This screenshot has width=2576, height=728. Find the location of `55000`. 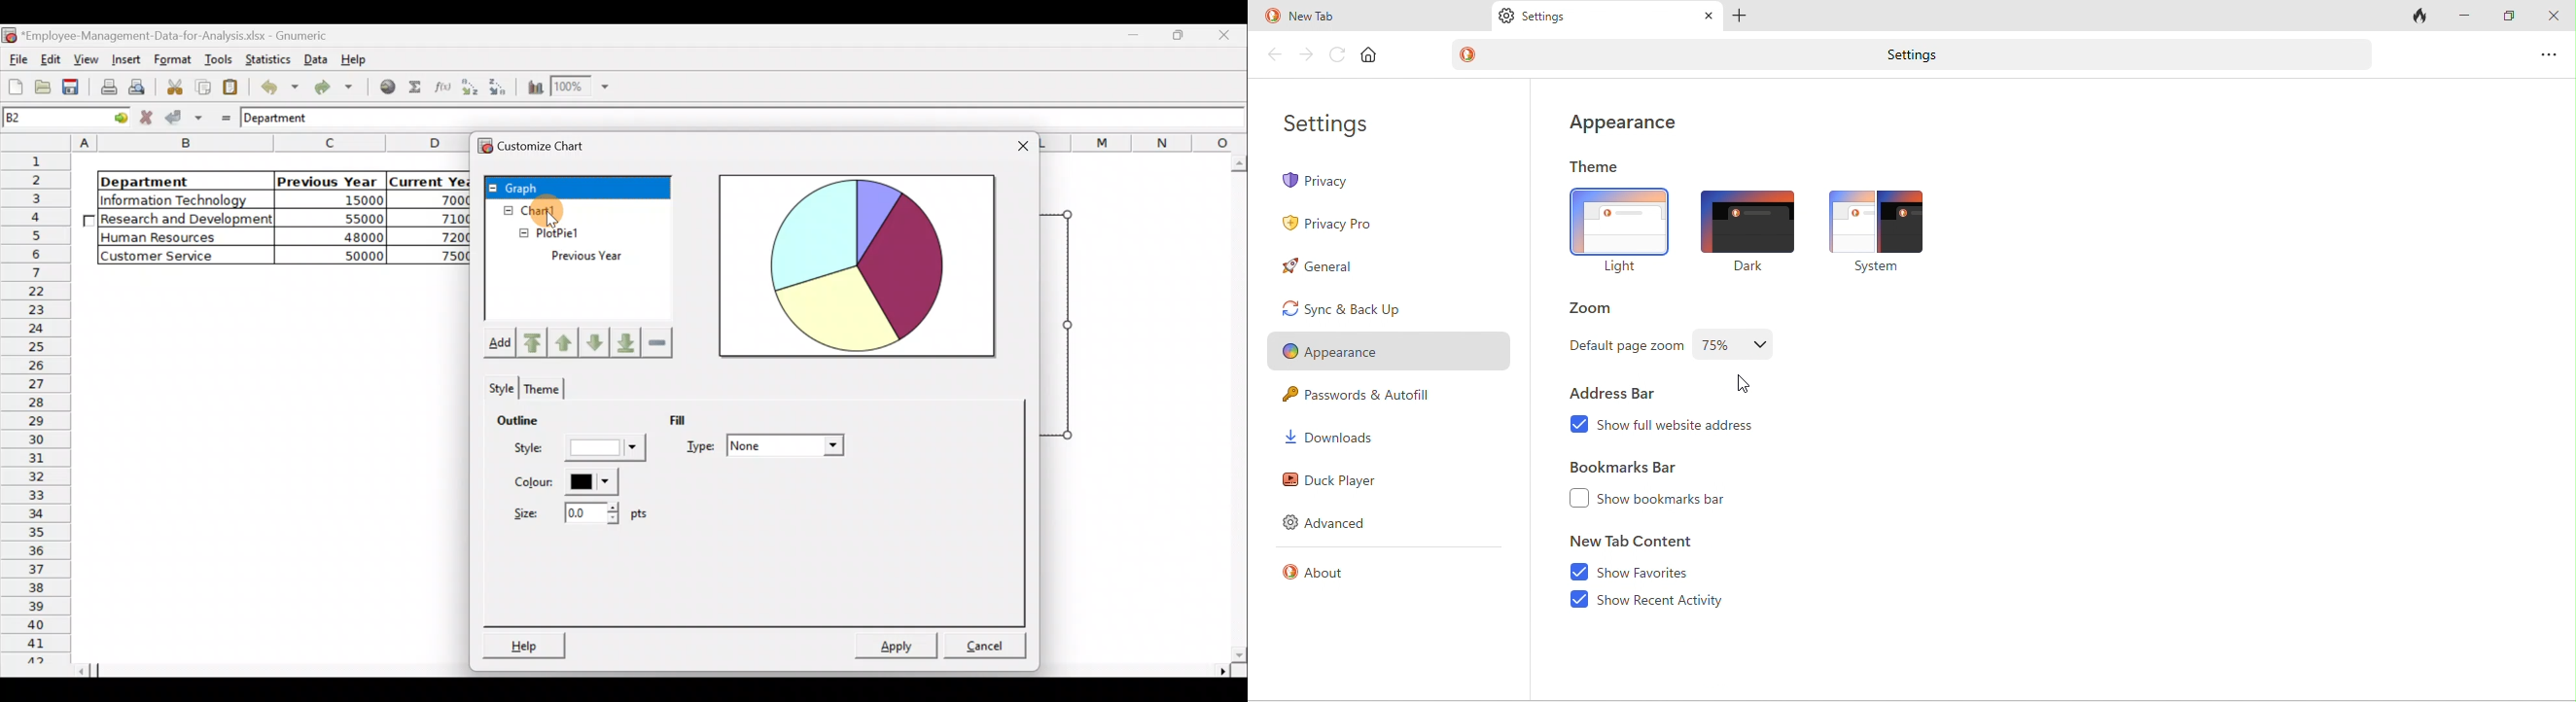

55000 is located at coordinates (356, 218).